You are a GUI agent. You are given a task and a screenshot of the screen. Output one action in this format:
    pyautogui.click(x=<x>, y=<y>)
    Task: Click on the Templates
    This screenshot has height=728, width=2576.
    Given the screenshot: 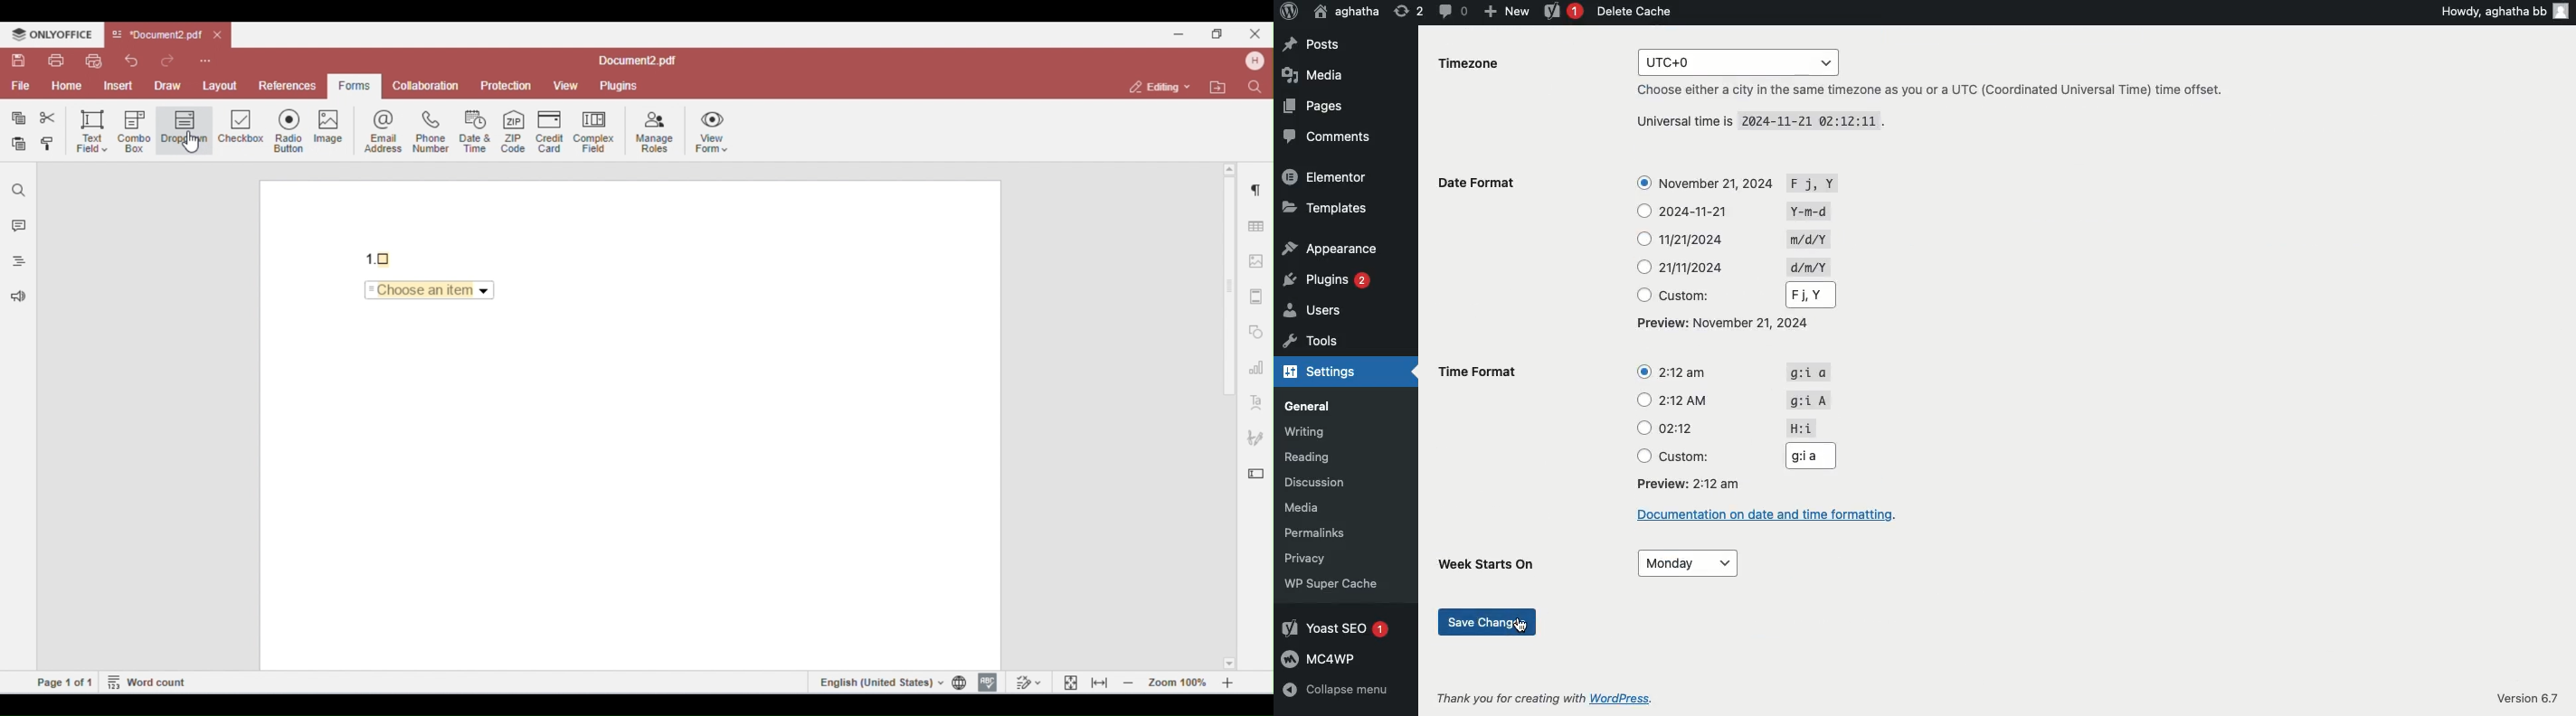 What is the action you would take?
    pyautogui.click(x=1321, y=207)
    